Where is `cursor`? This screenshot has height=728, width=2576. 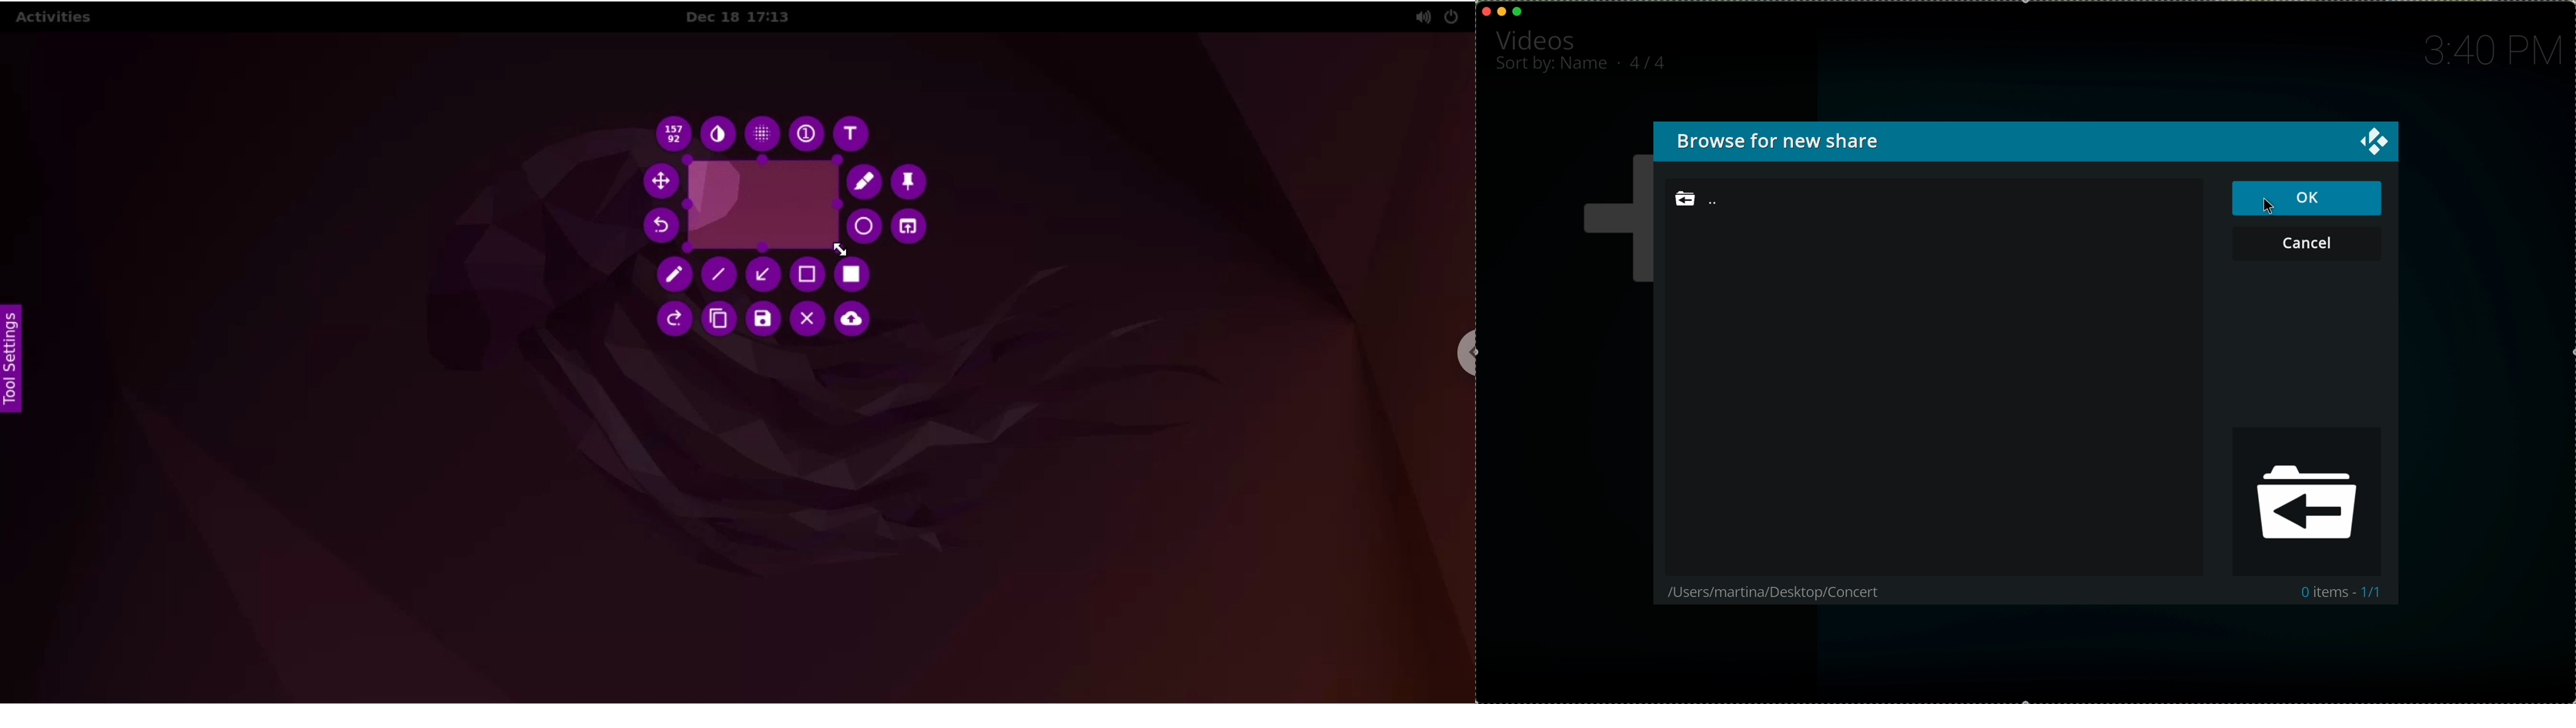 cursor is located at coordinates (2272, 205).